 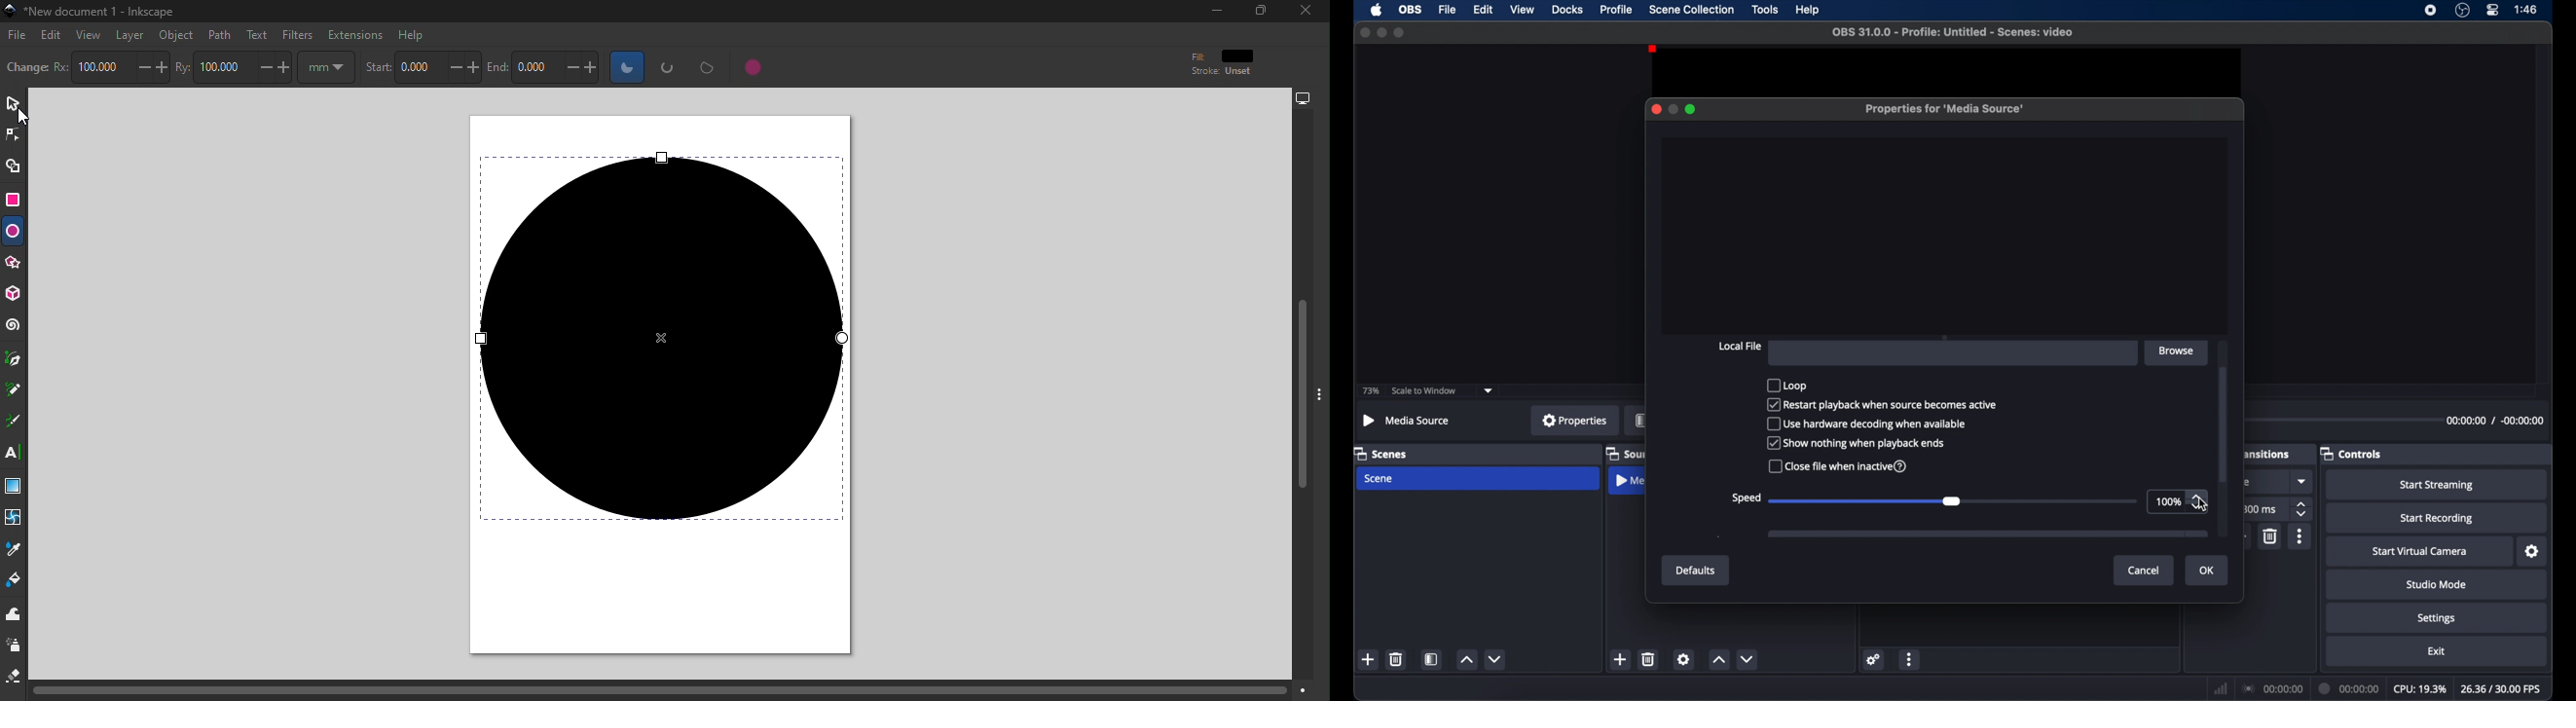 What do you see at coordinates (2431, 10) in the screenshot?
I see `screen recorder icon` at bounding box center [2431, 10].